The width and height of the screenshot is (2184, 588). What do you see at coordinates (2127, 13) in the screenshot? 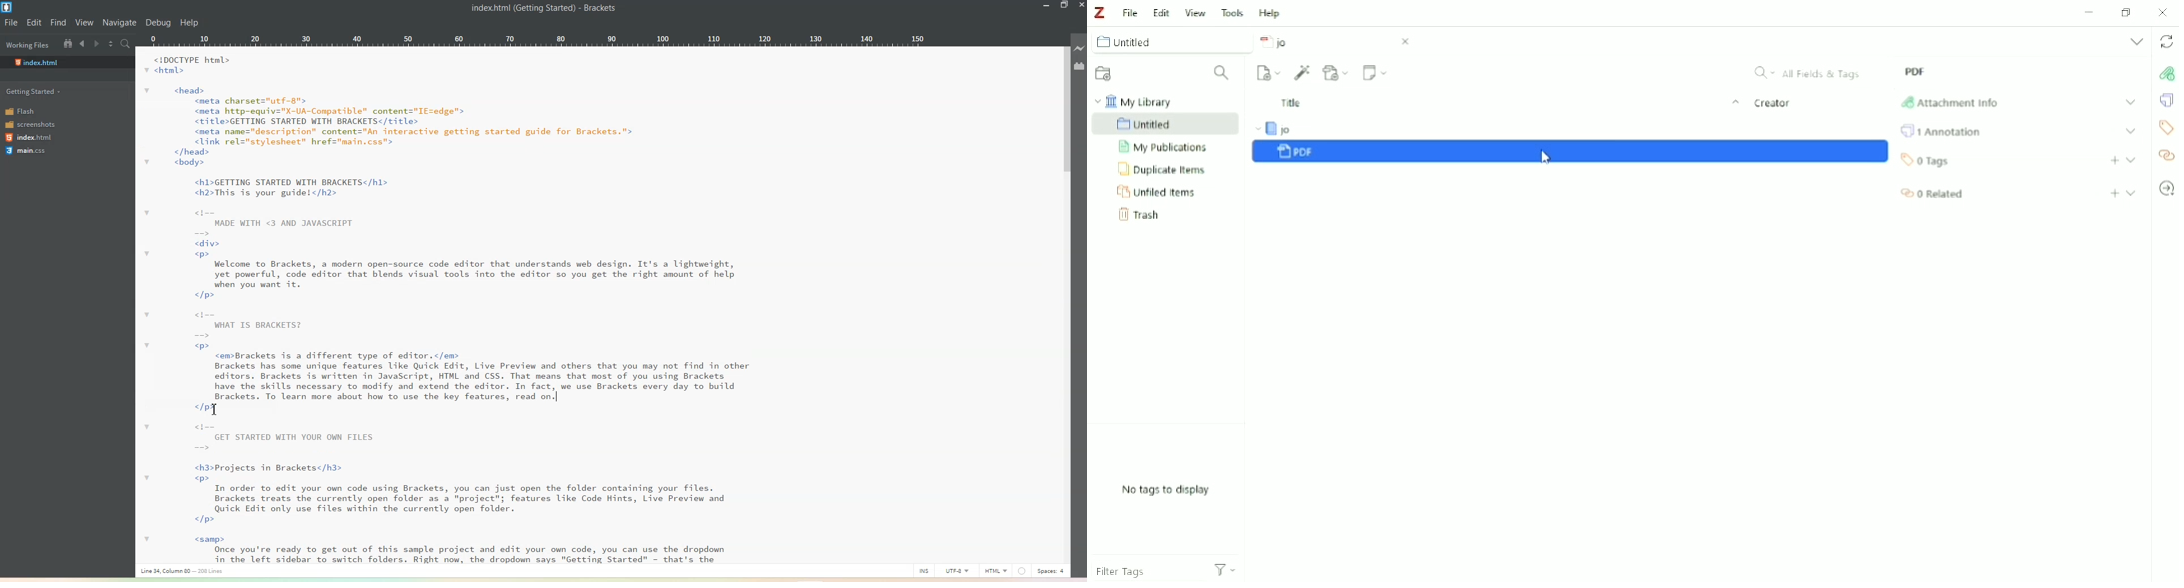
I see `Restore down` at bounding box center [2127, 13].